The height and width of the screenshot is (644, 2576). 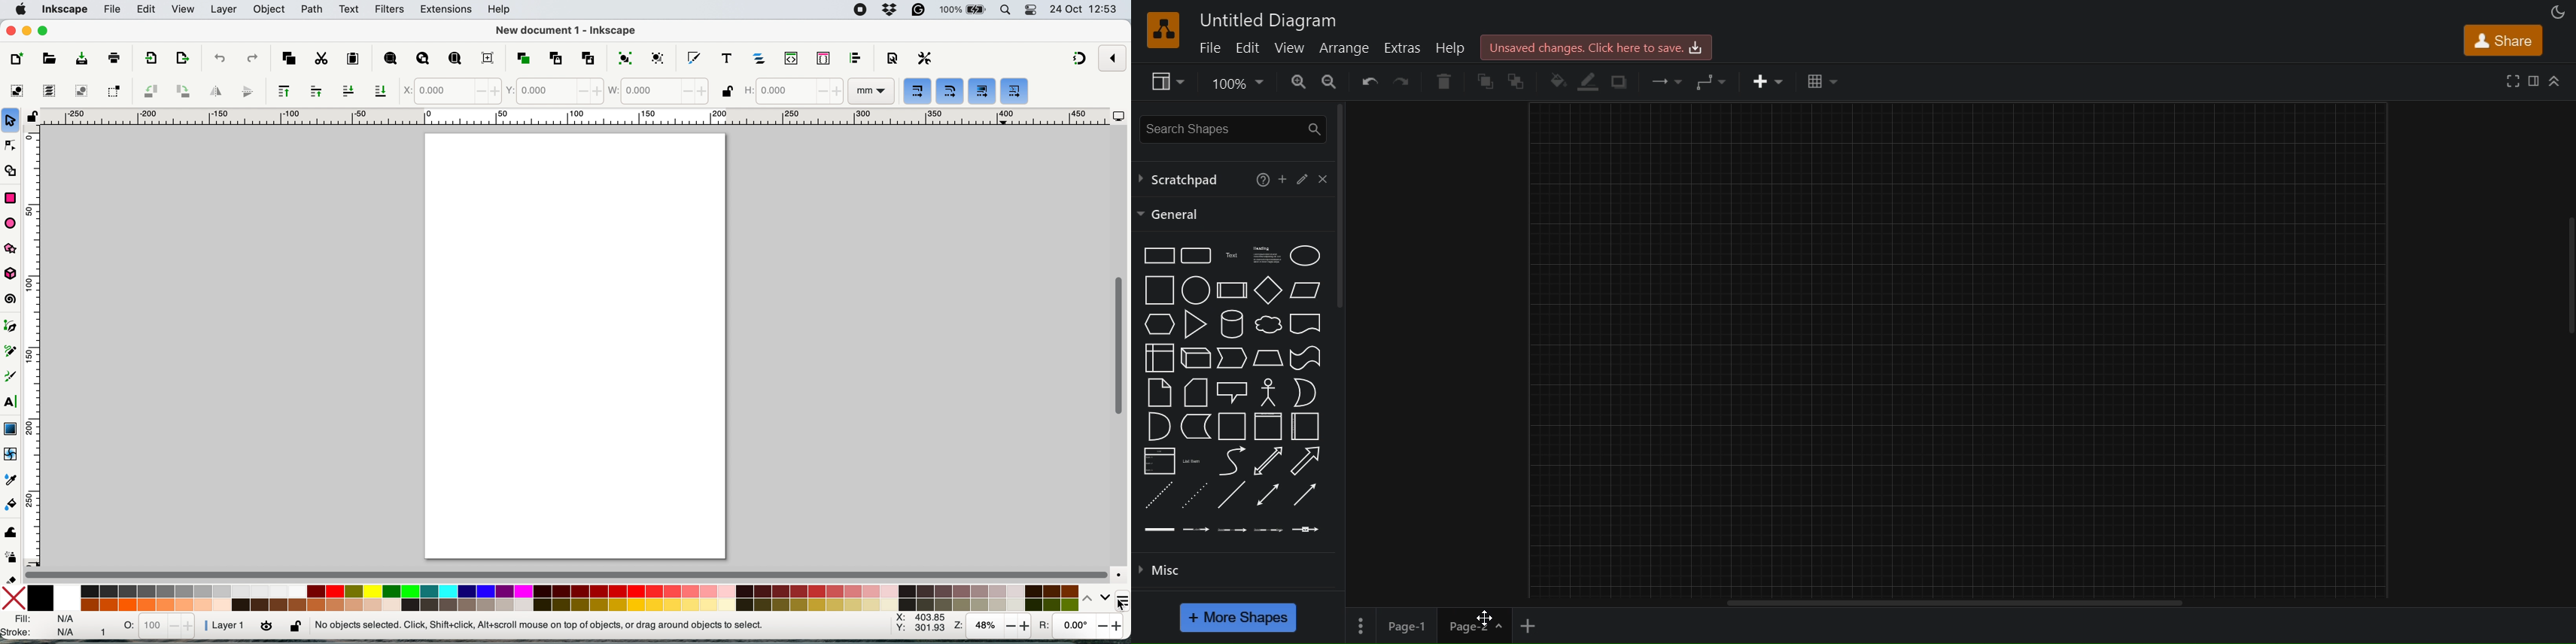 I want to click on collapse/expand, so click(x=2556, y=79).